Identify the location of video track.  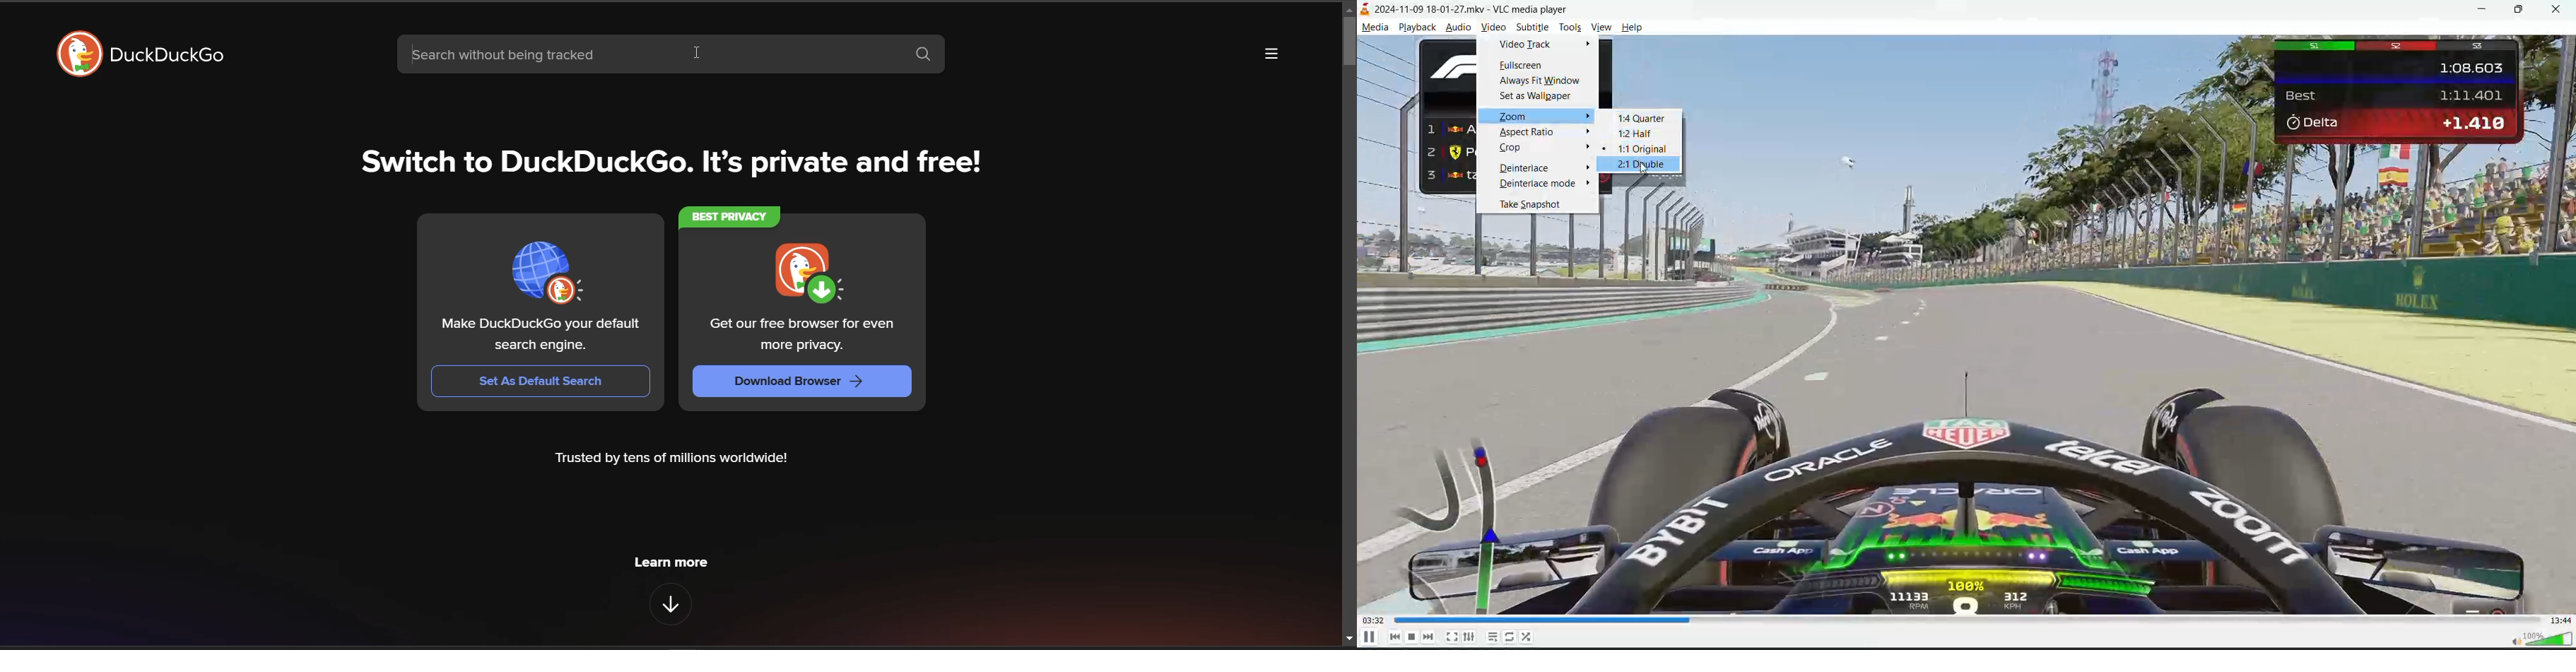
(1529, 48).